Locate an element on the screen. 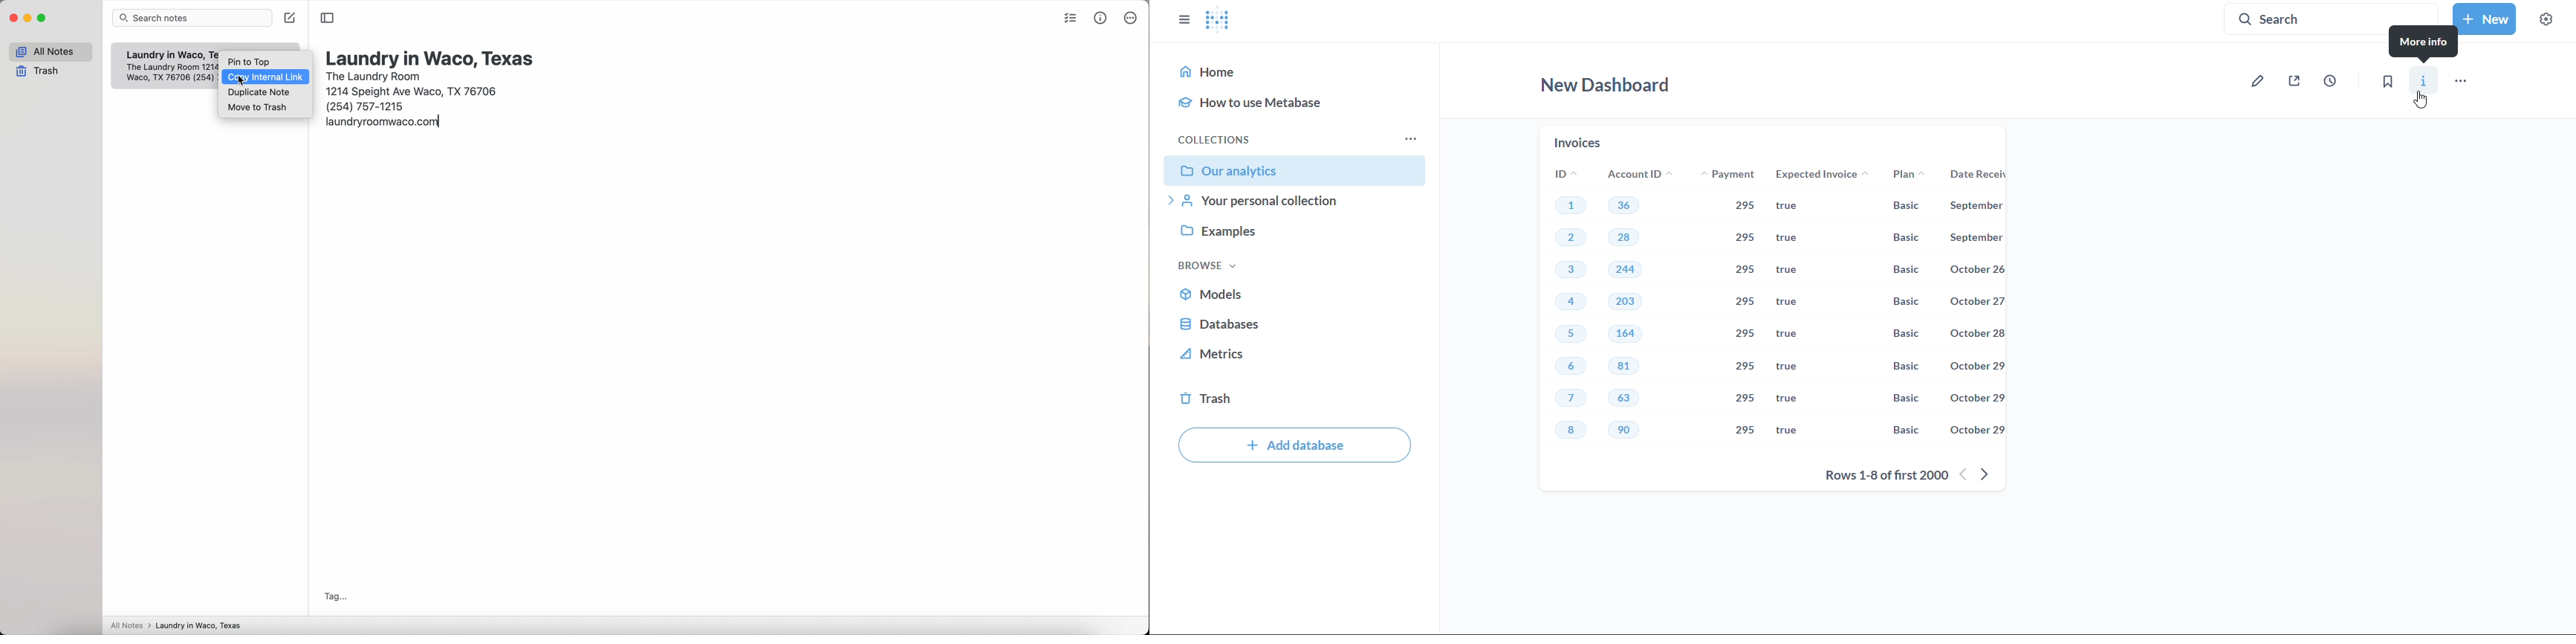  6 is located at coordinates (1570, 367).